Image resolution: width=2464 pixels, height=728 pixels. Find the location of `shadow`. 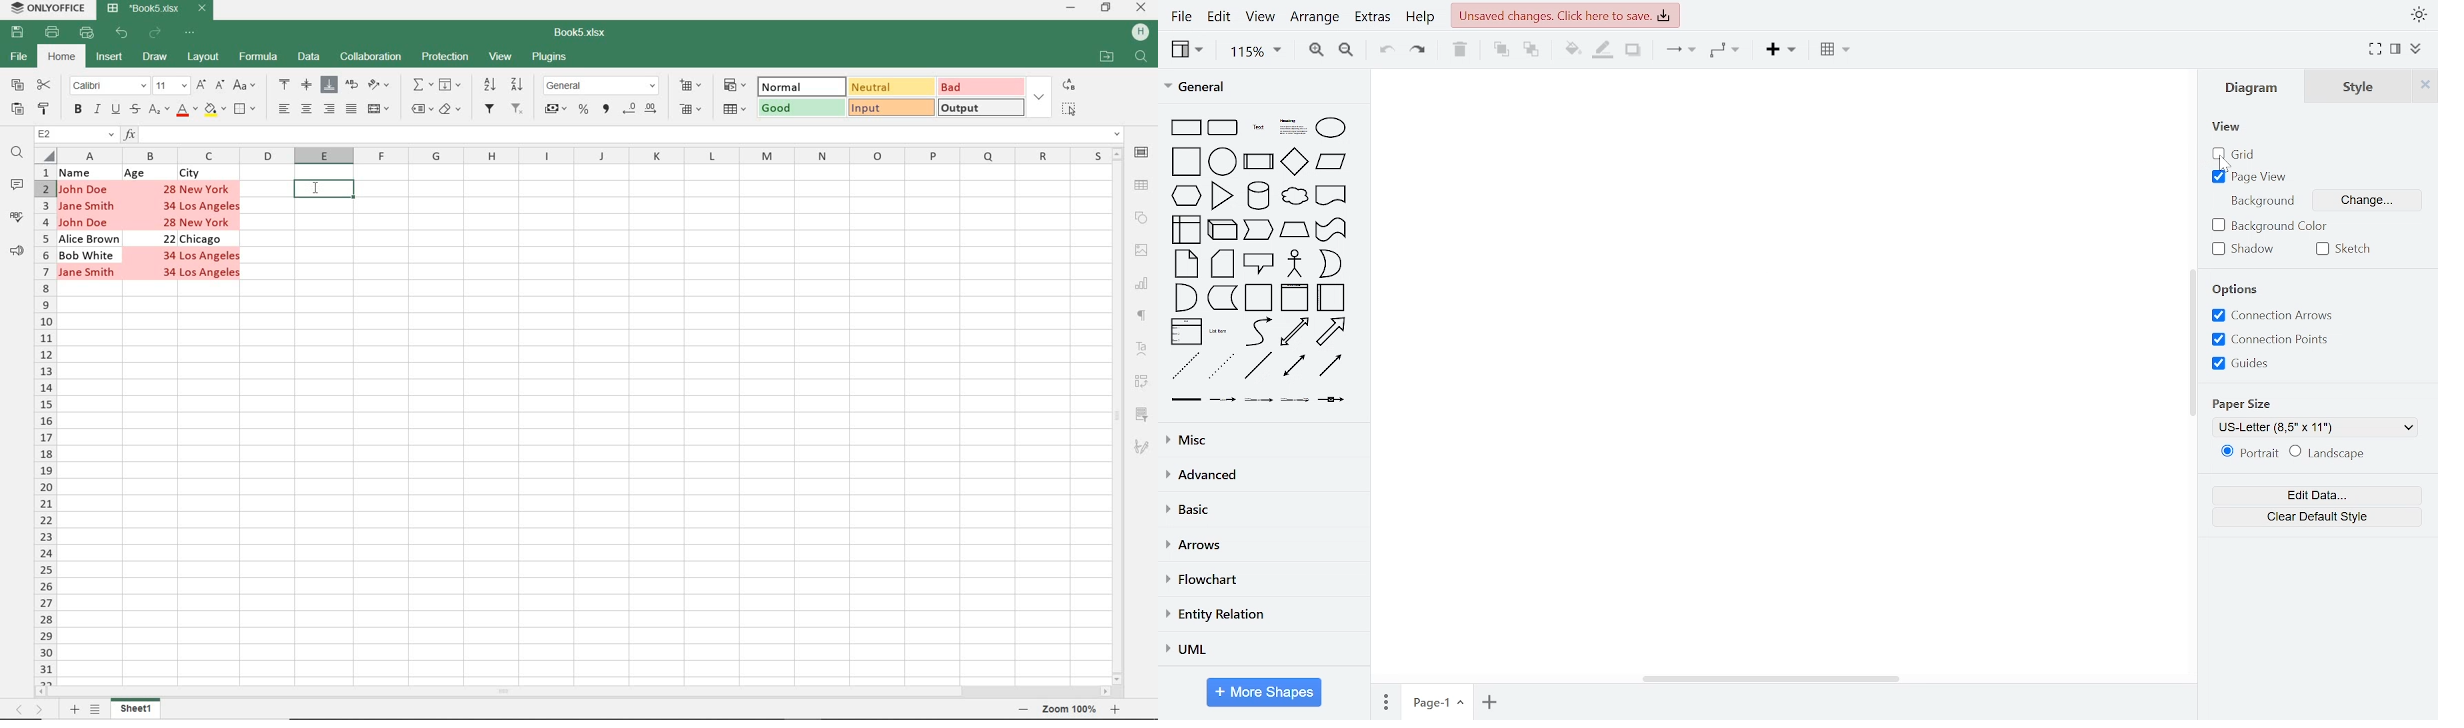

shadow is located at coordinates (2245, 249).